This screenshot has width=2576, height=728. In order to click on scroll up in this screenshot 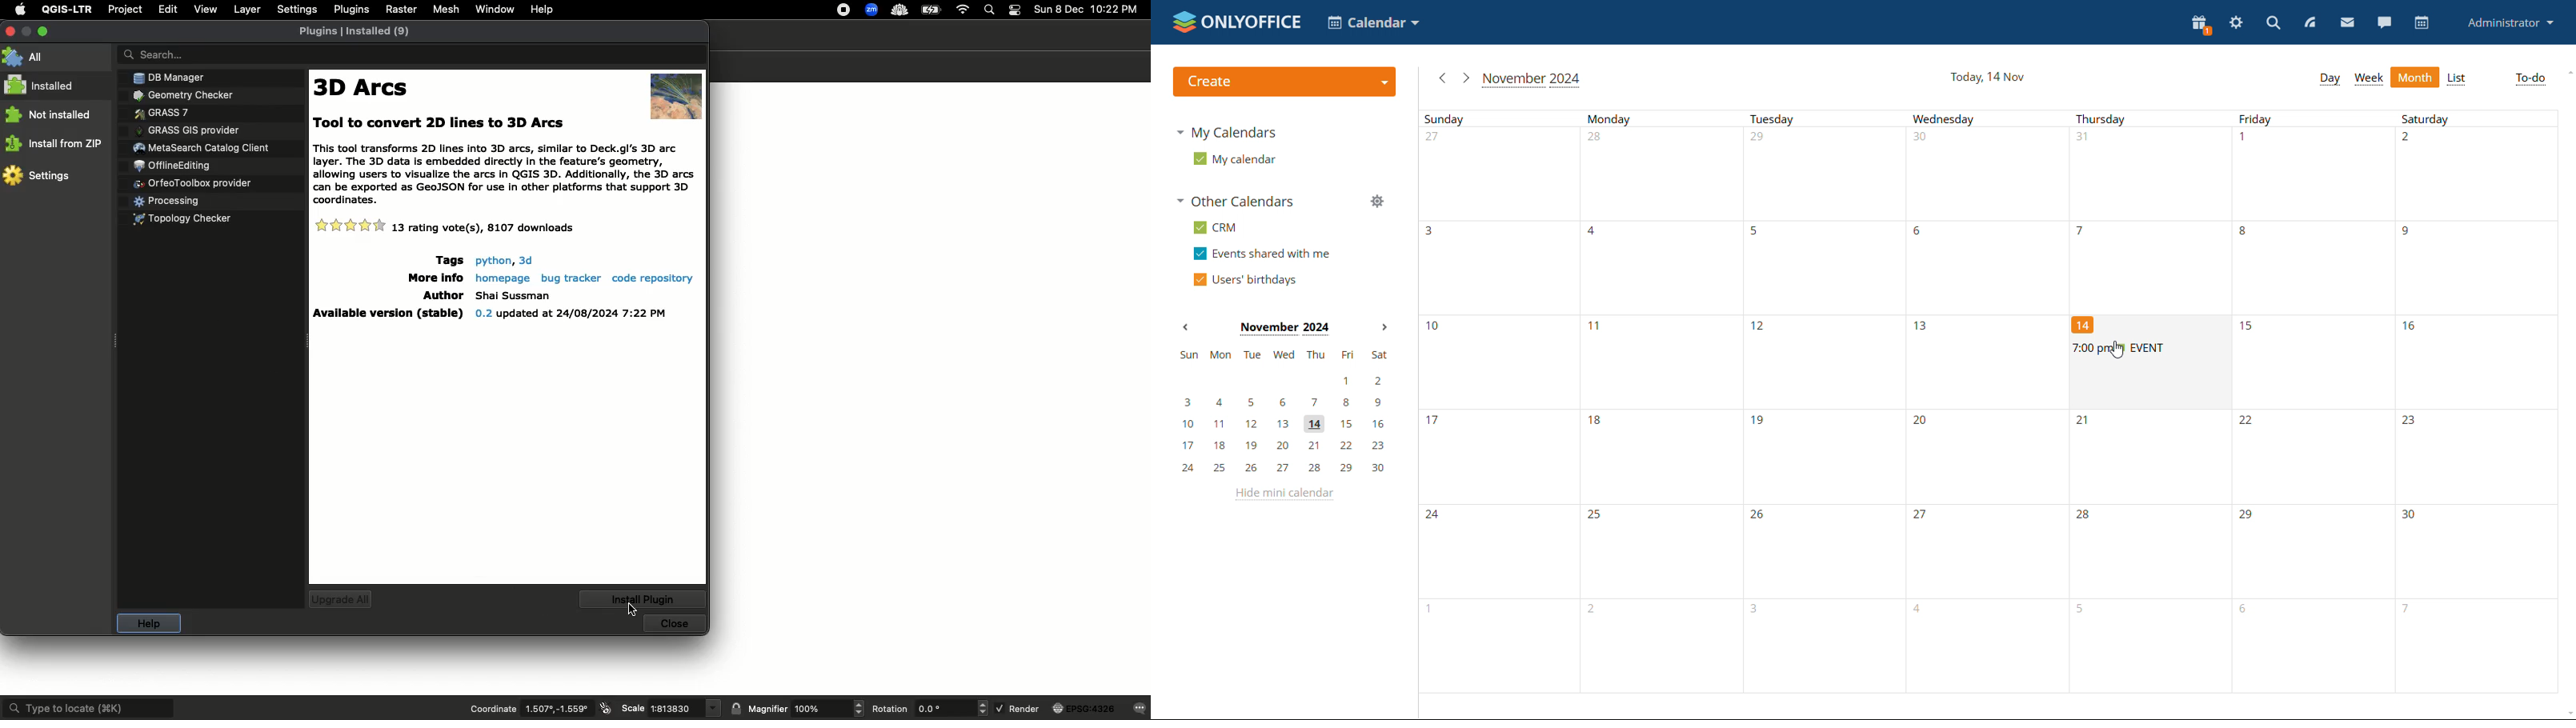, I will do `click(2567, 73)`.